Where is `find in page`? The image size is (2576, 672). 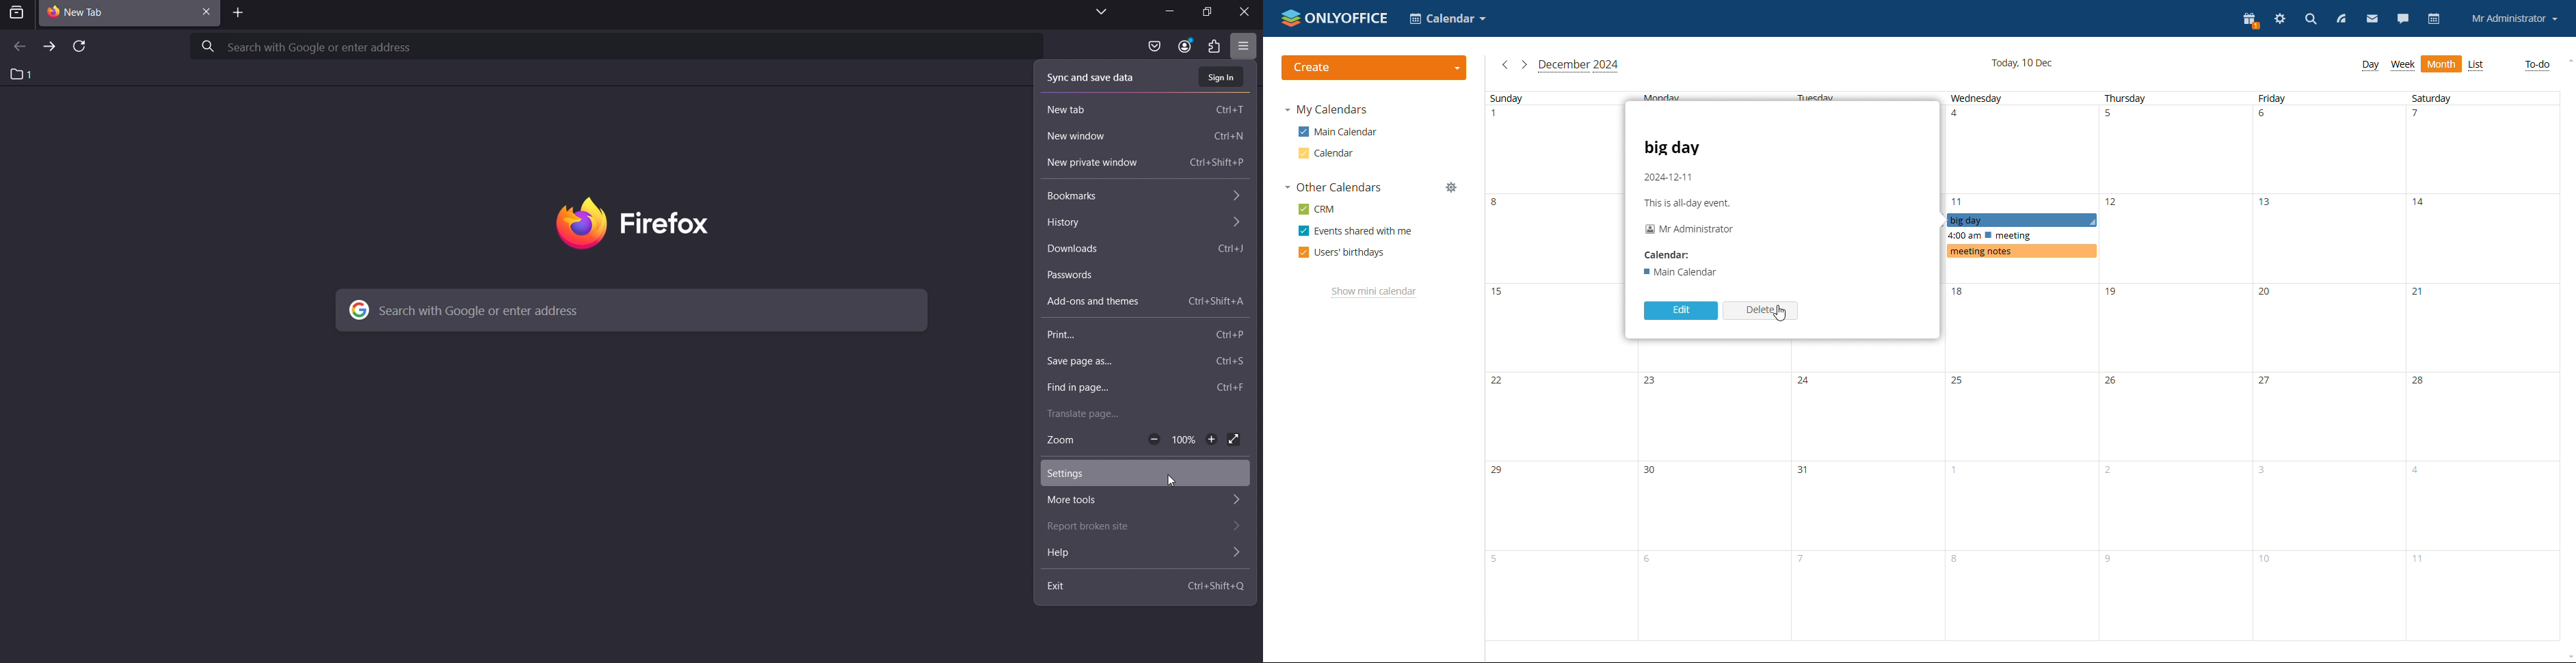
find in page is located at coordinates (1140, 387).